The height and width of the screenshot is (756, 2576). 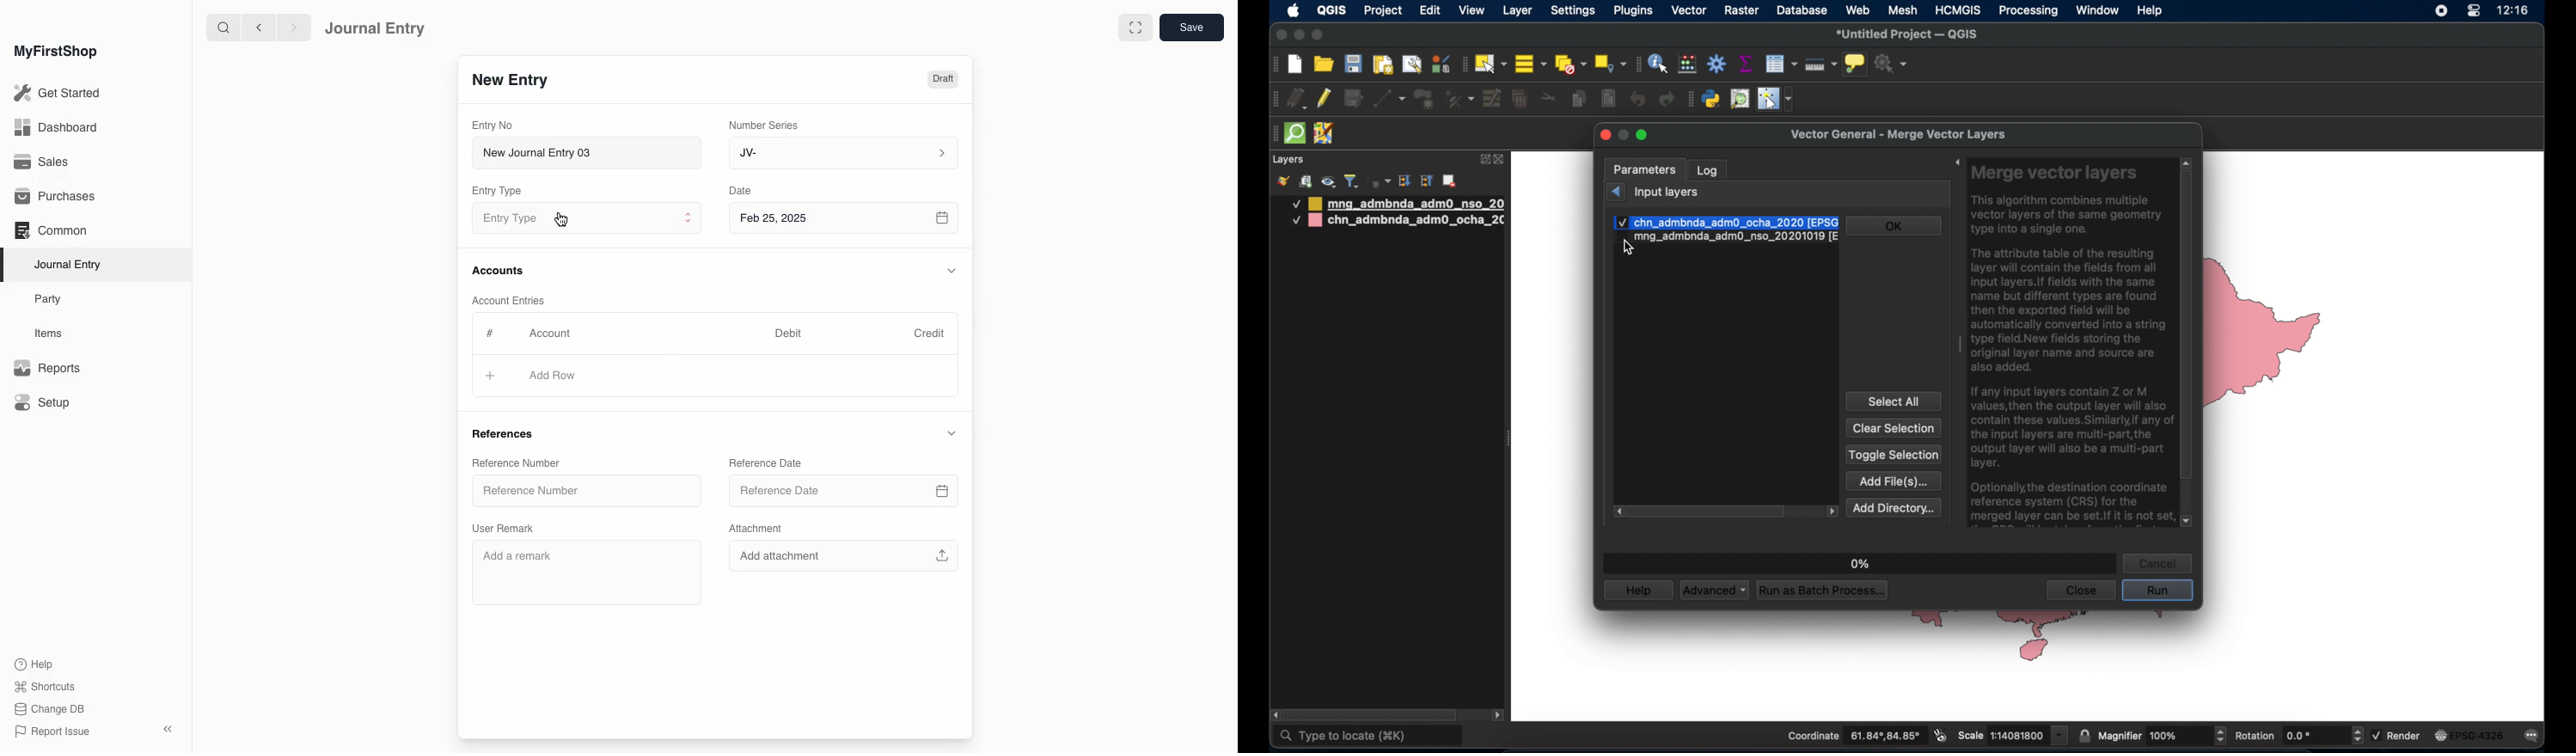 What do you see at coordinates (788, 333) in the screenshot?
I see `Debit` at bounding box center [788, 333].